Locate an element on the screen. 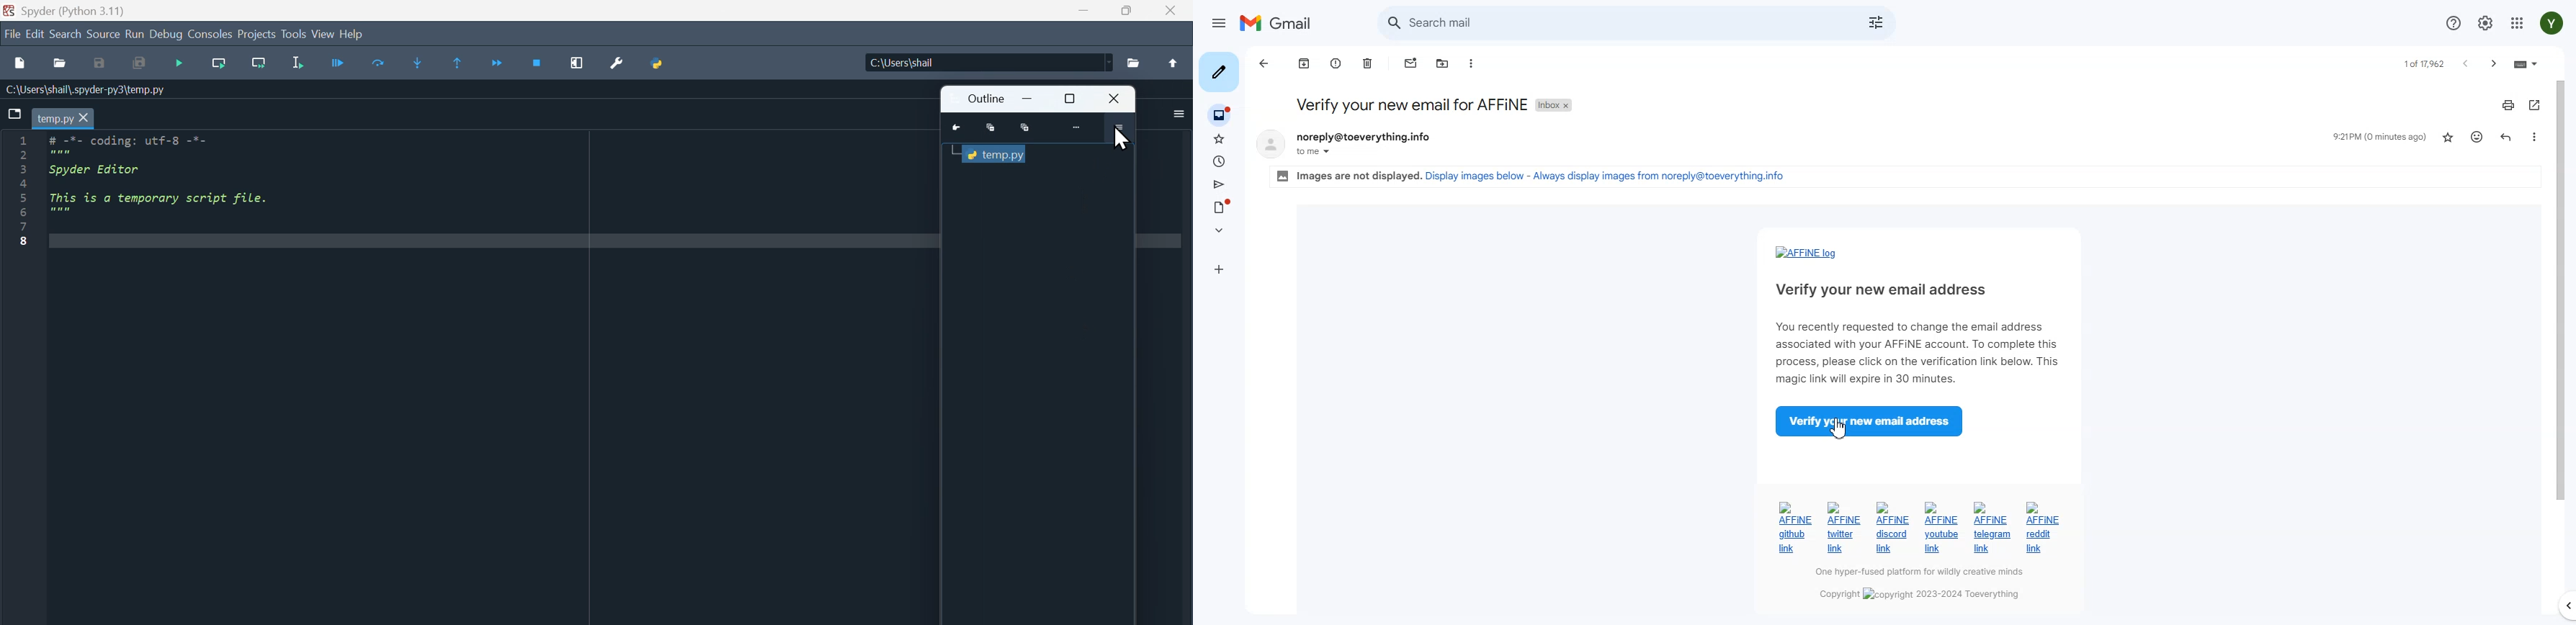  help is located at coordinates (354, 34).